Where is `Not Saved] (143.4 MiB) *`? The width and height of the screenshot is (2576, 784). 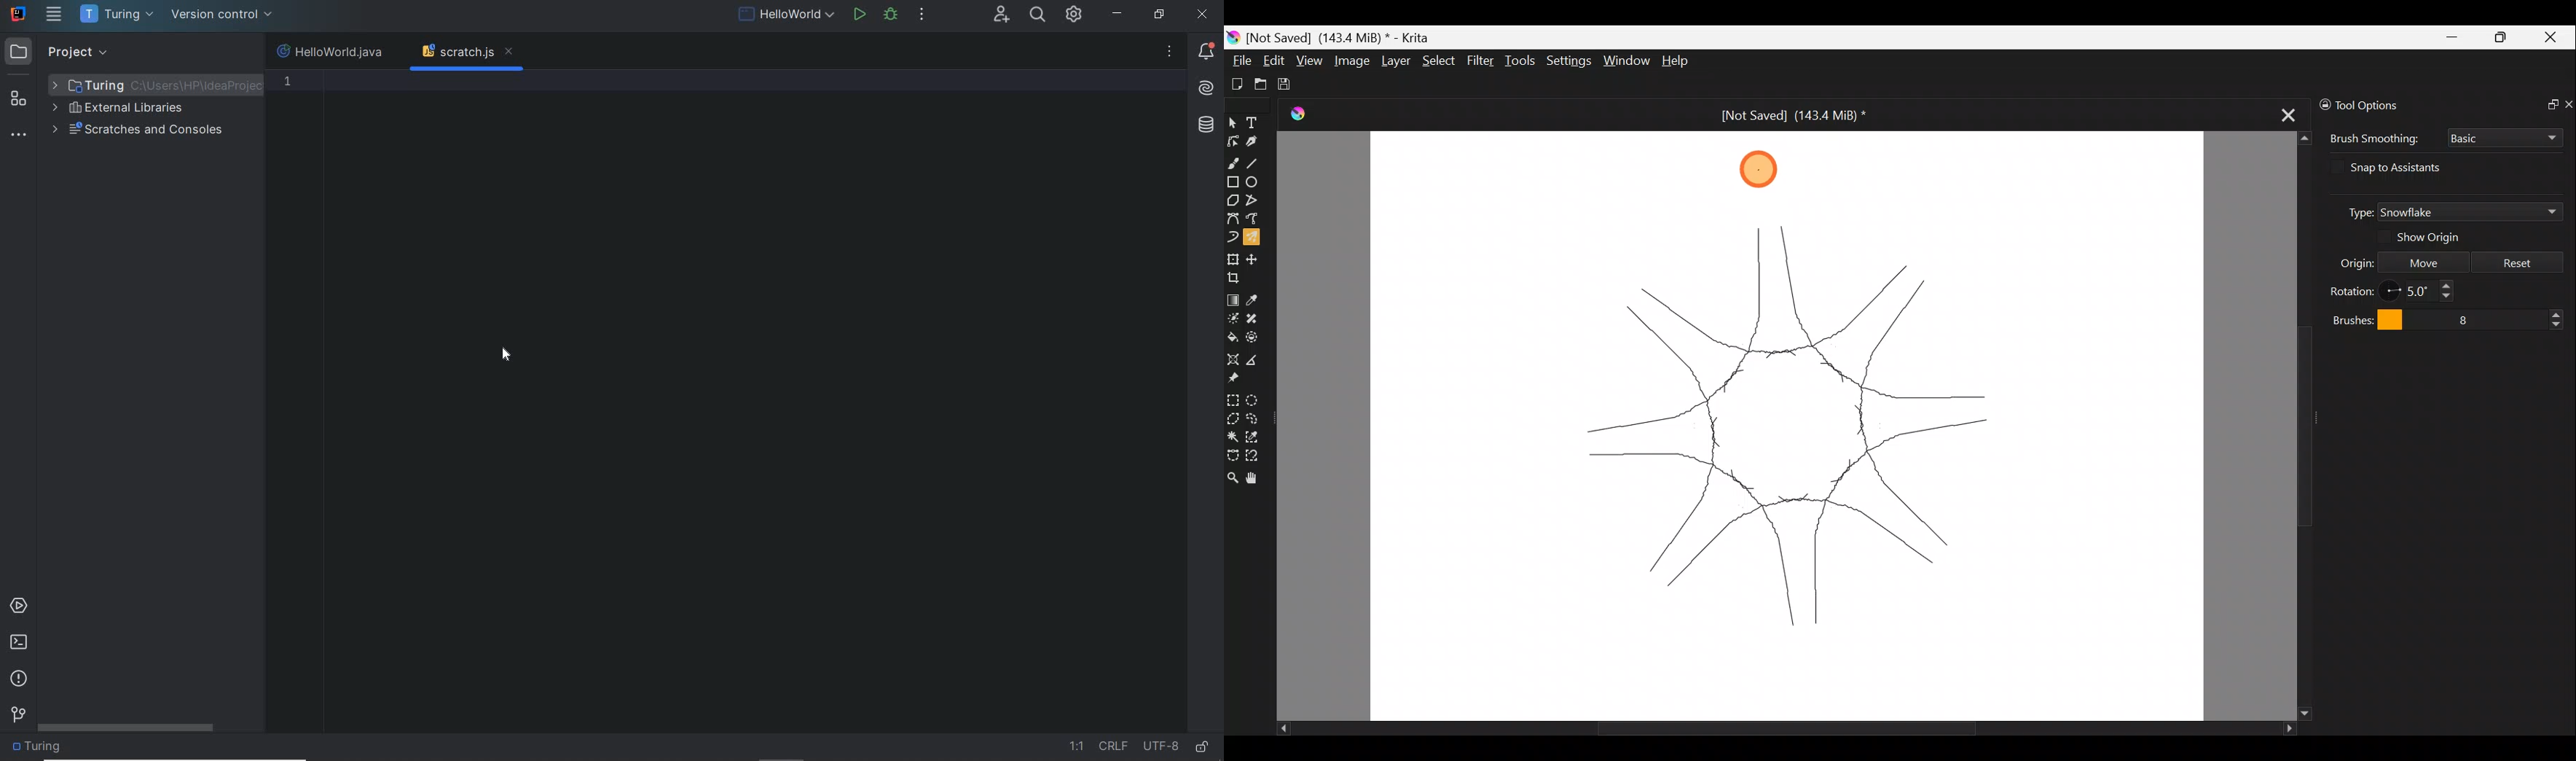
Not Saved] (143.4 MiB) * is located at coordinates (1344, 36).